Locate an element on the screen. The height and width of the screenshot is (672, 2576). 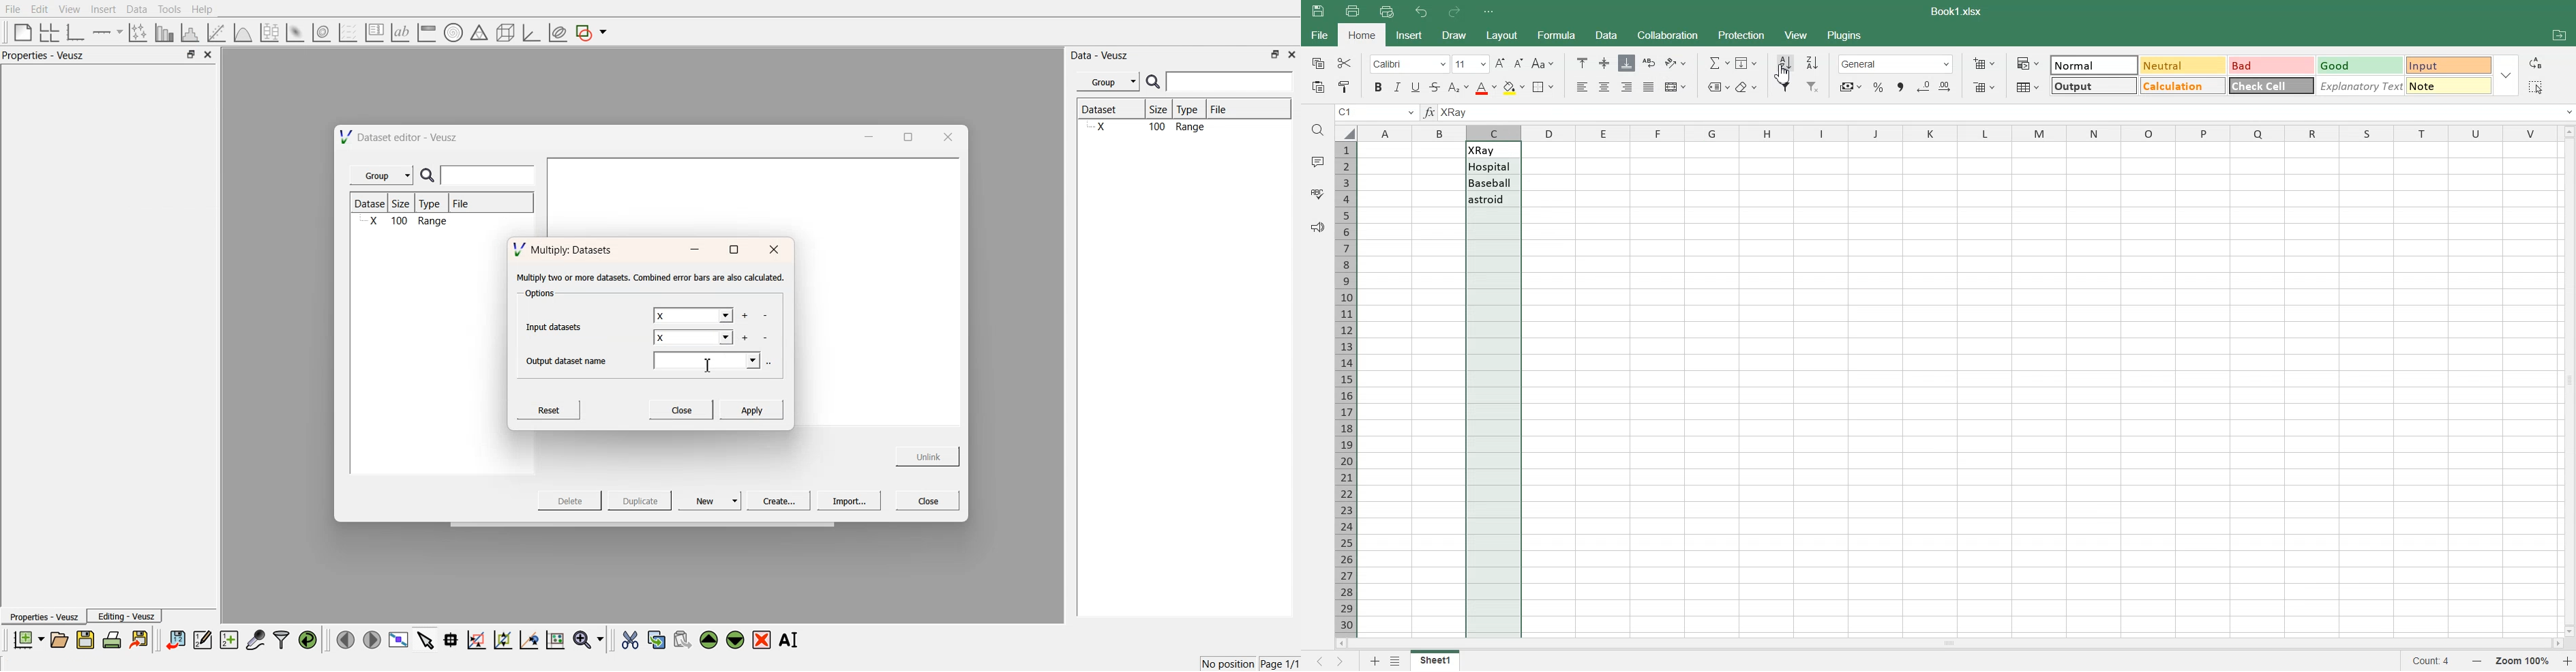
Decrease Decimal is located at coordinates (1923, 87).